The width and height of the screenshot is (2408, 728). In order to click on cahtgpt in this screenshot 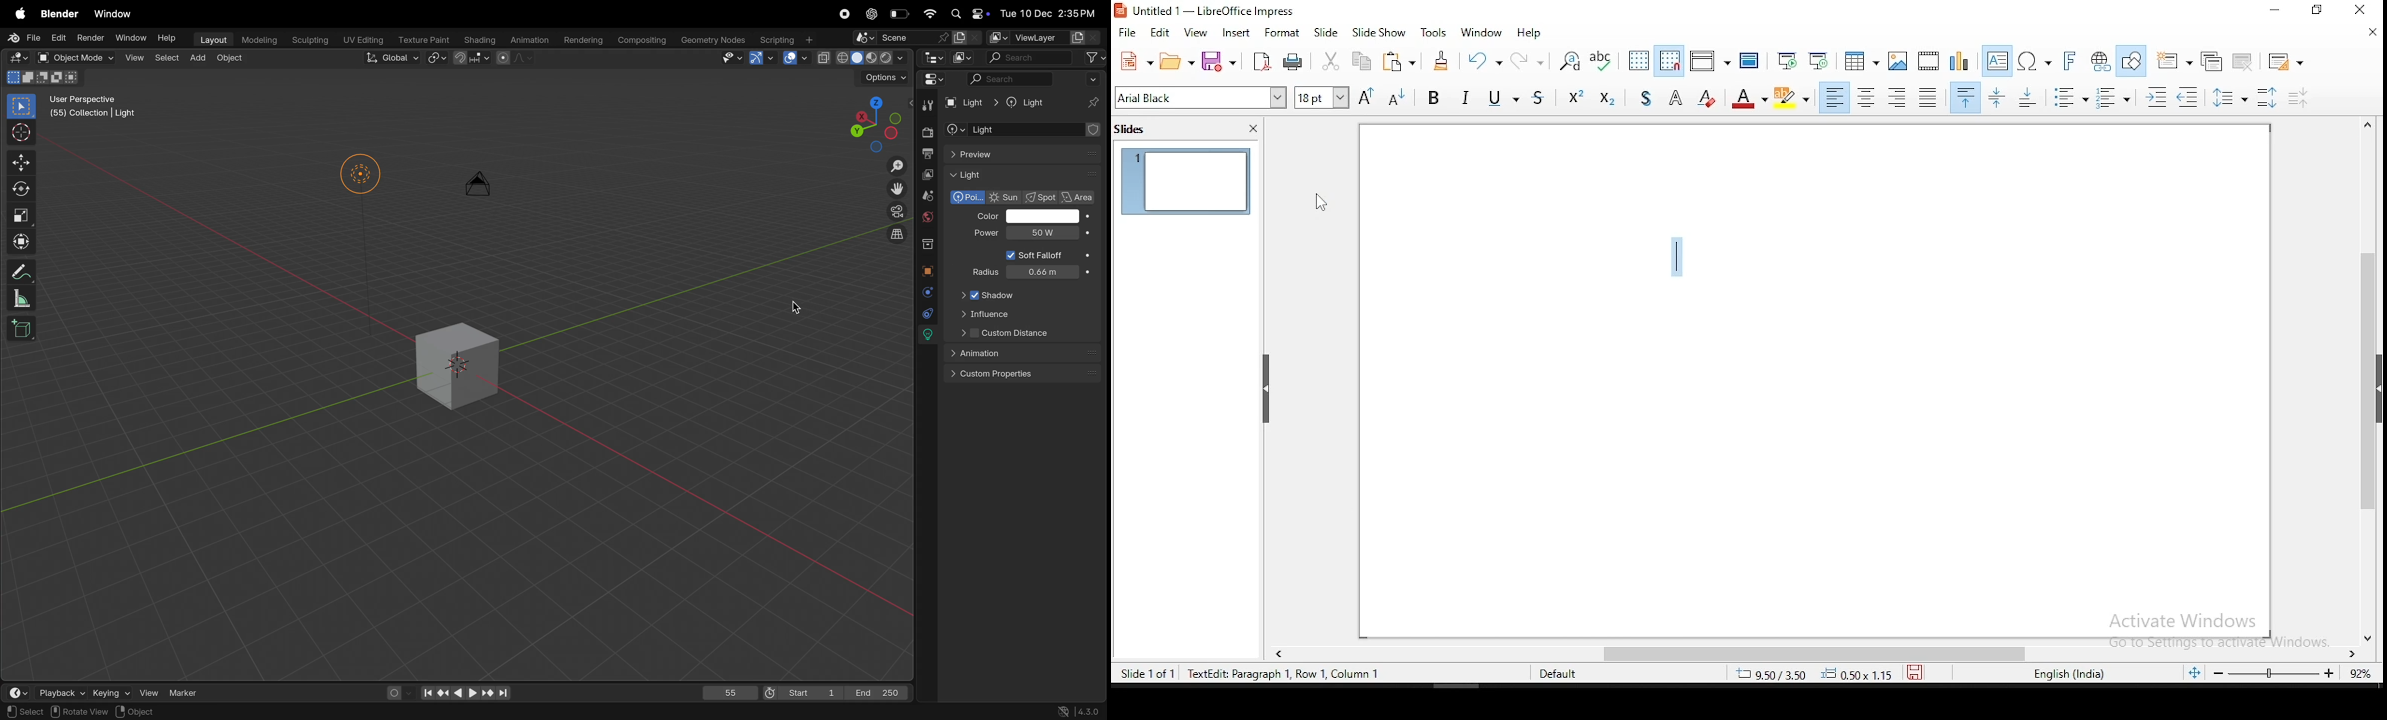, I will do `click(871, 14)`.